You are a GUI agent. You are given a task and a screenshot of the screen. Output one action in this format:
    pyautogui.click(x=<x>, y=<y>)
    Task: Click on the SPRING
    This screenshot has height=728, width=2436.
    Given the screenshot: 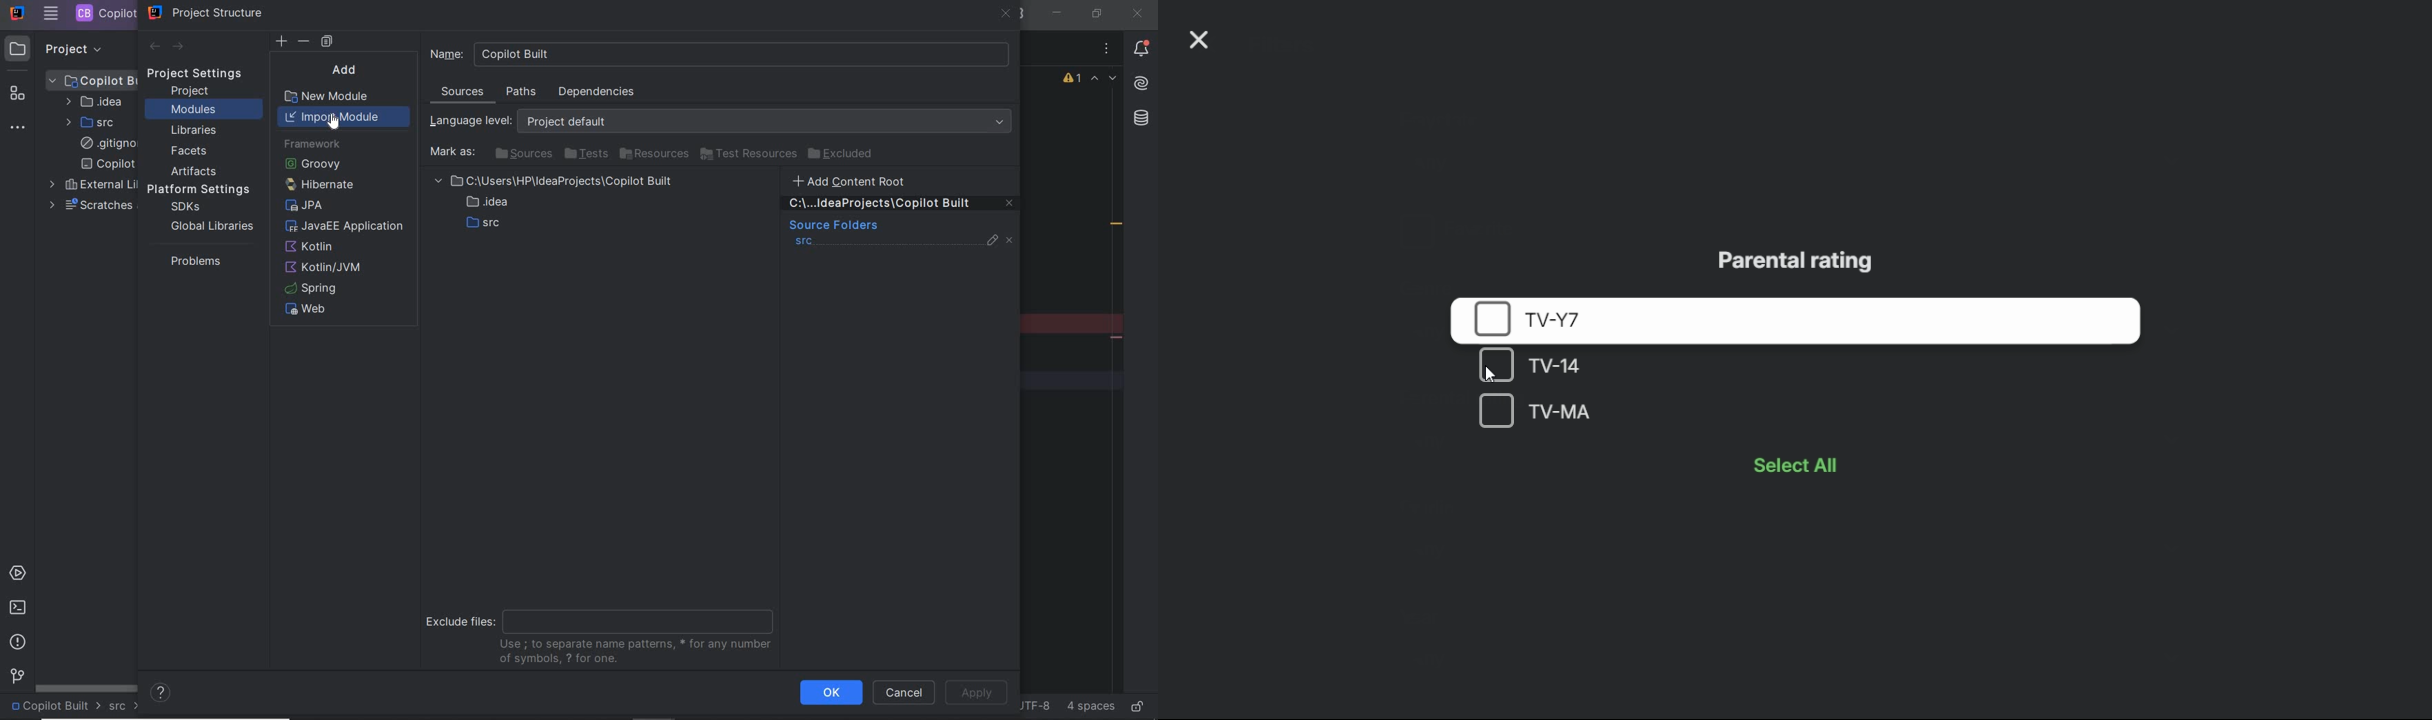 What is the action you would take?
    pyautogui.click(x=312, y=288)
    